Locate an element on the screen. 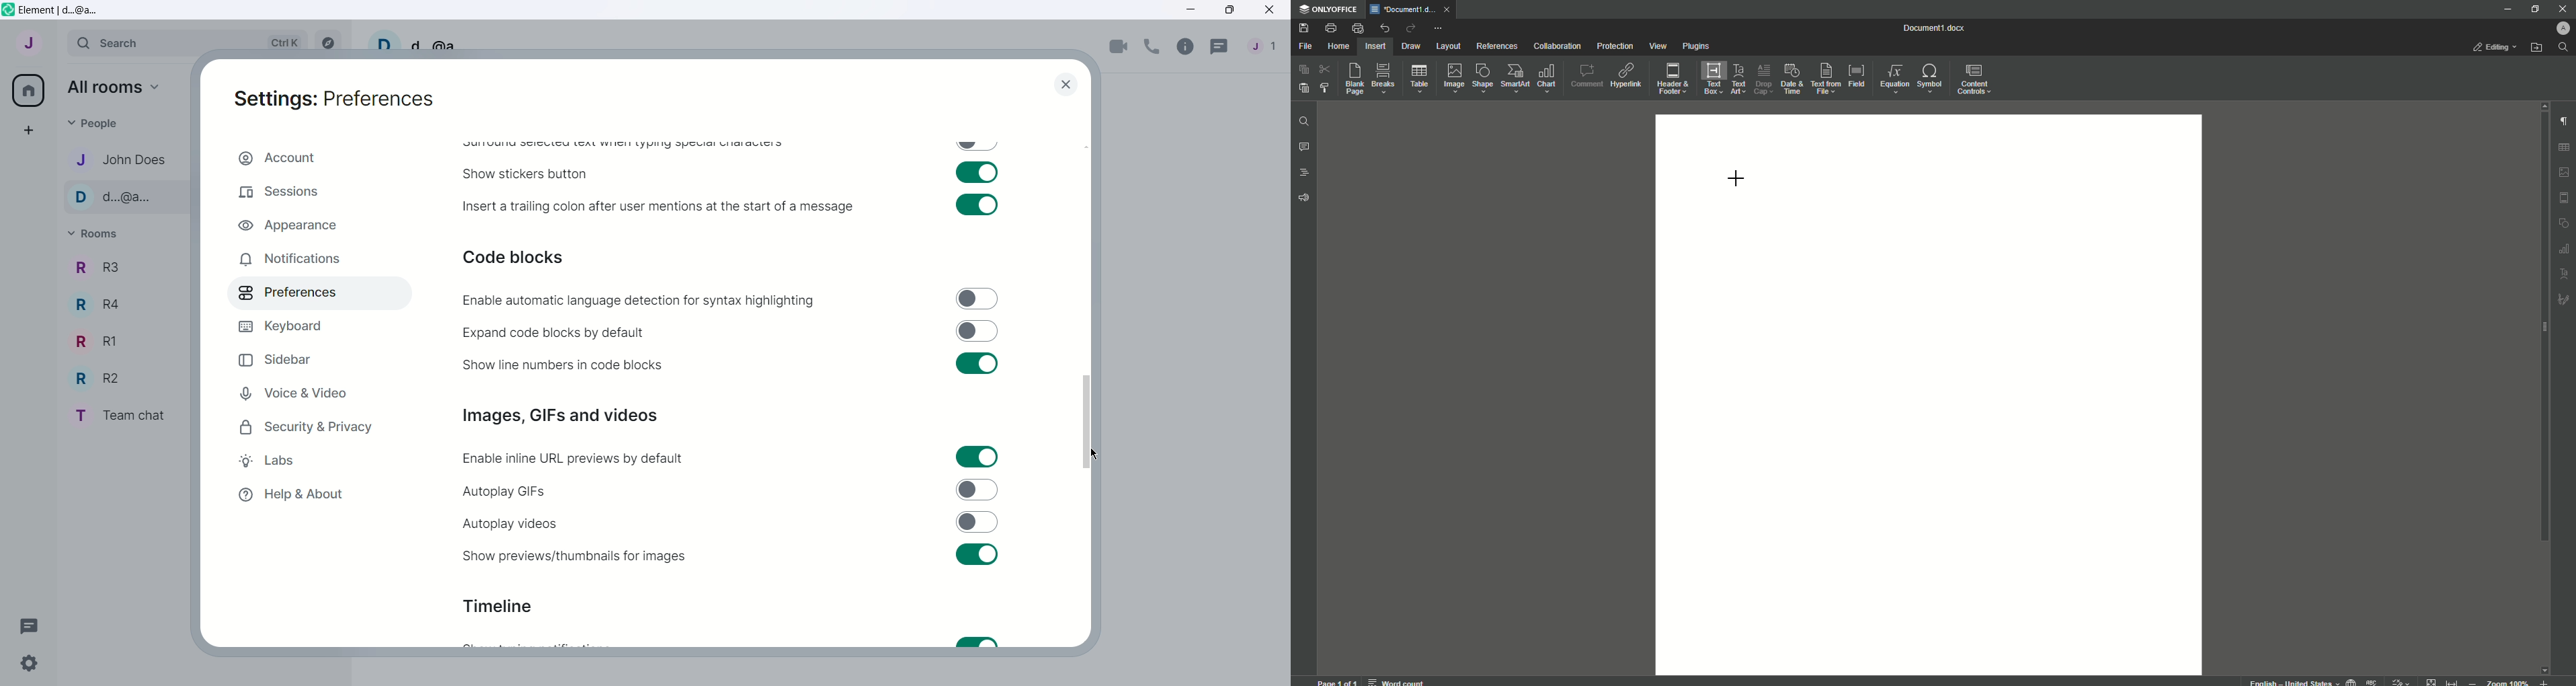 The width and height of the screenshot is (2576, 700). d...@a... is located at coordinates (444, 42).